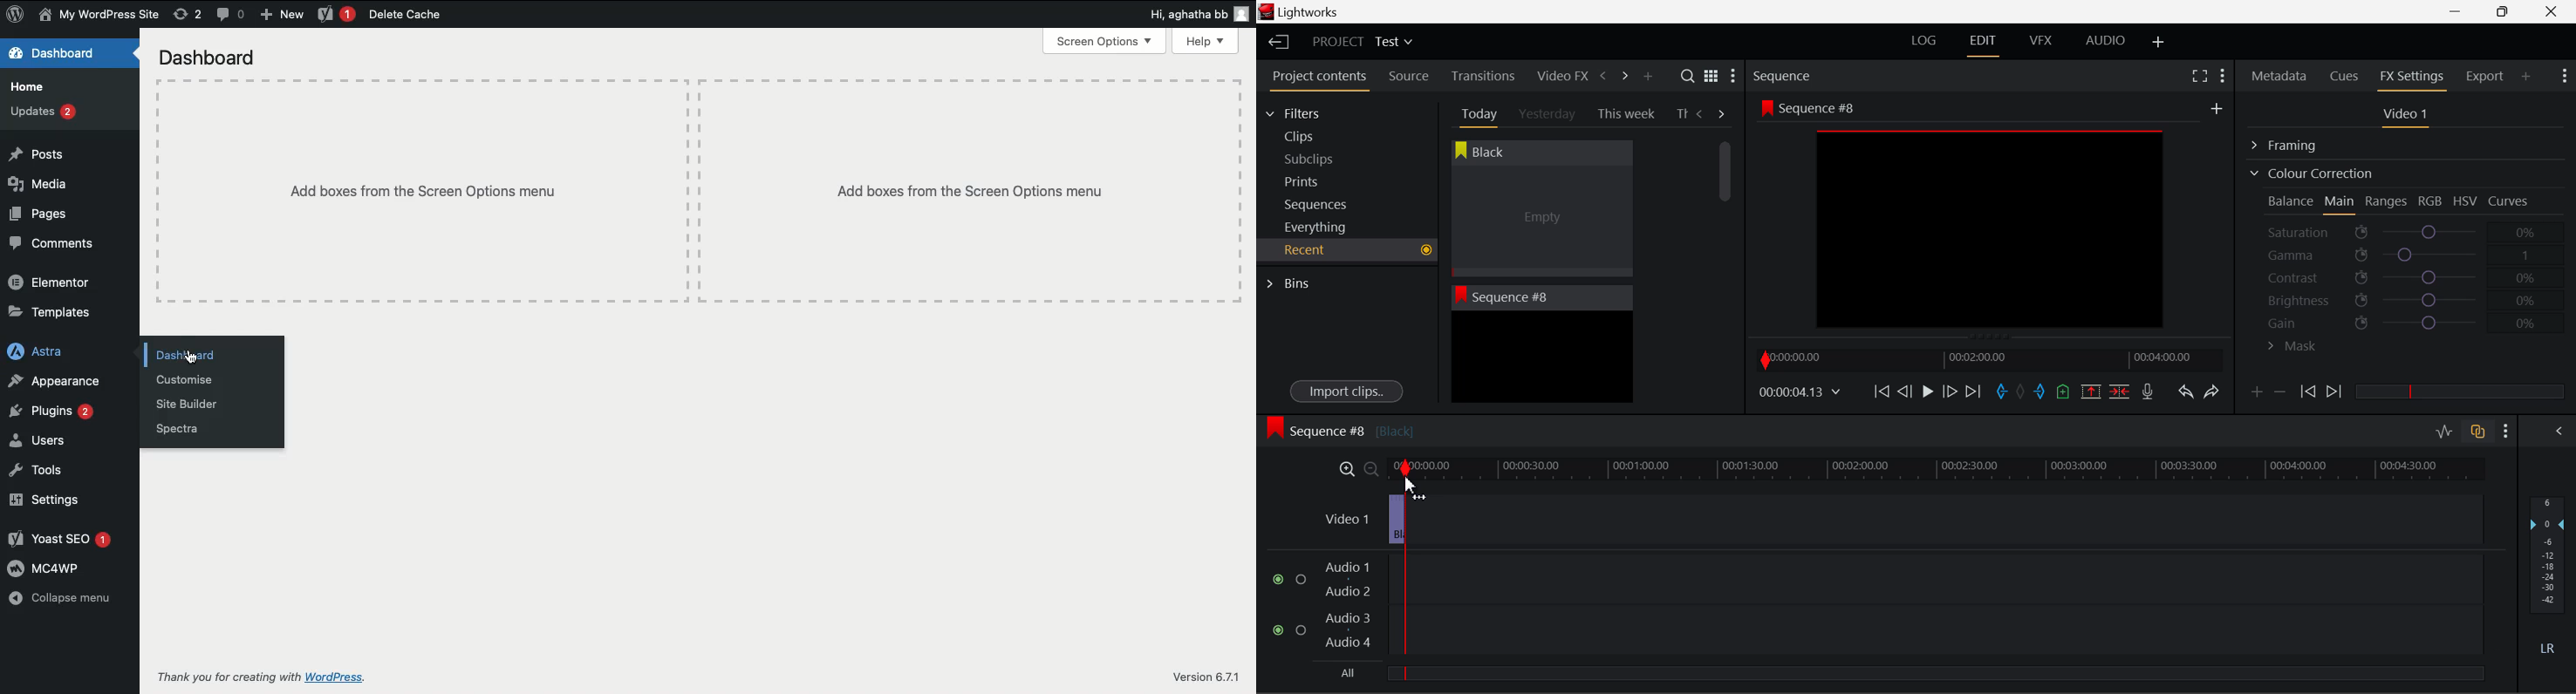  Describe the element at coordinates (43, 112) in the screenshot. I see `Updates` at that location.